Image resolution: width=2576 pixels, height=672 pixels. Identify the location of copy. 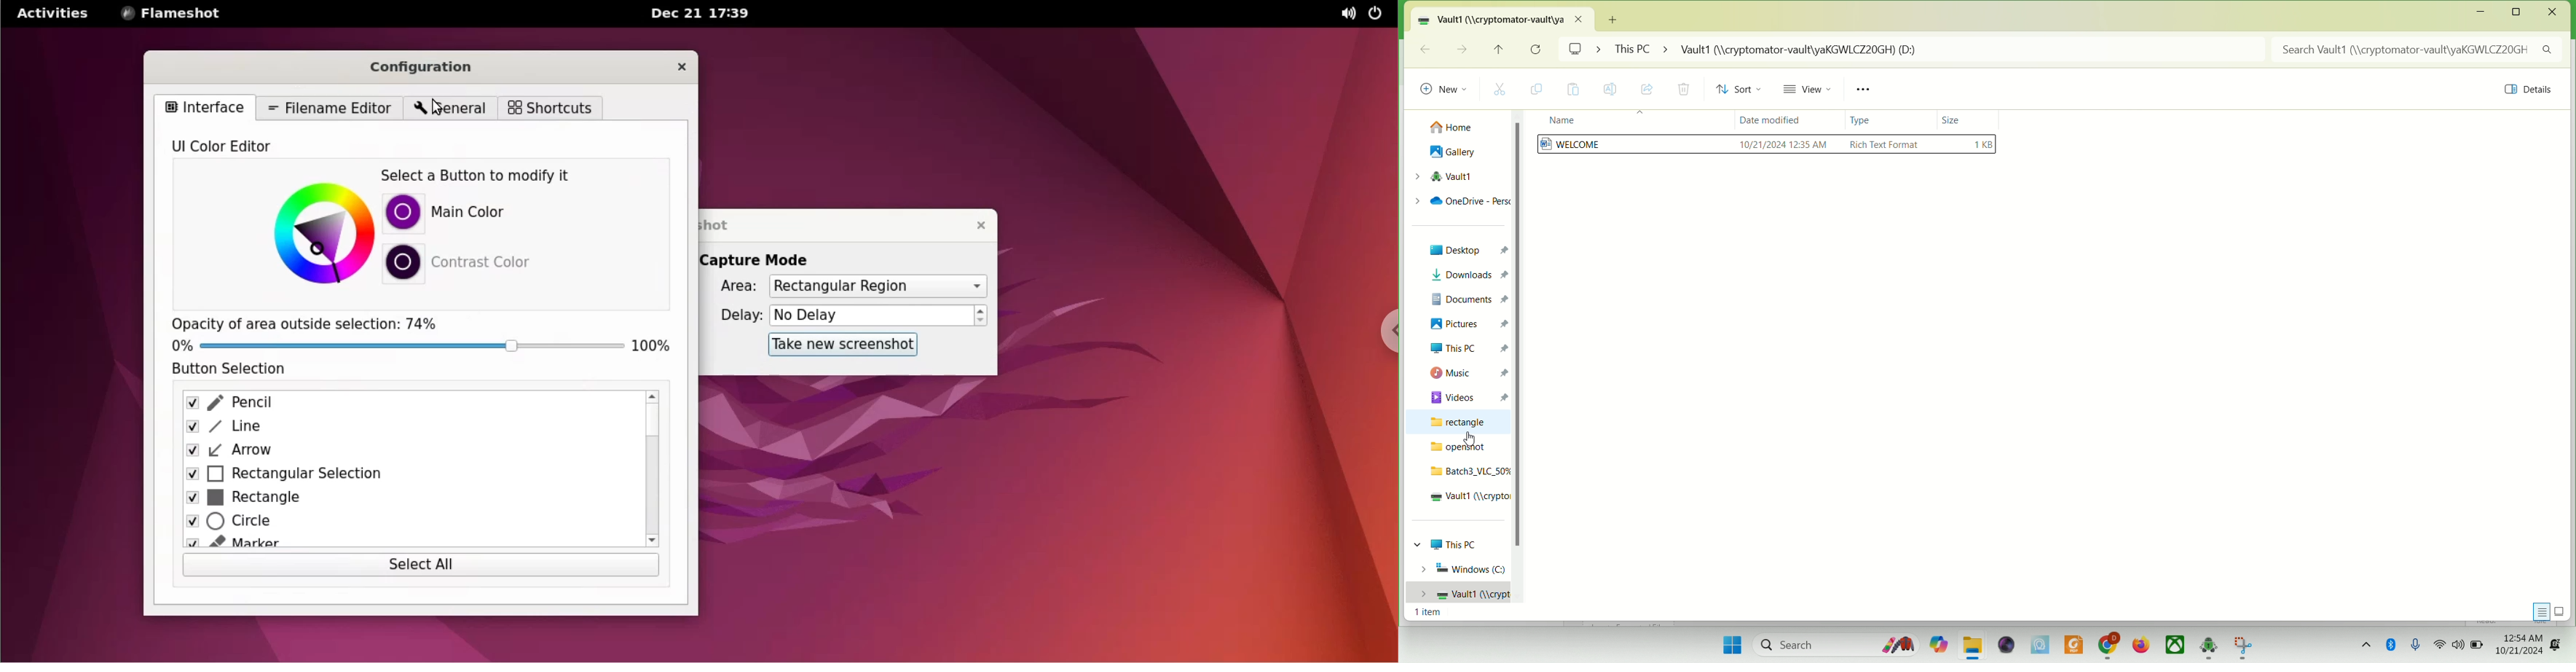
(1541, 90).